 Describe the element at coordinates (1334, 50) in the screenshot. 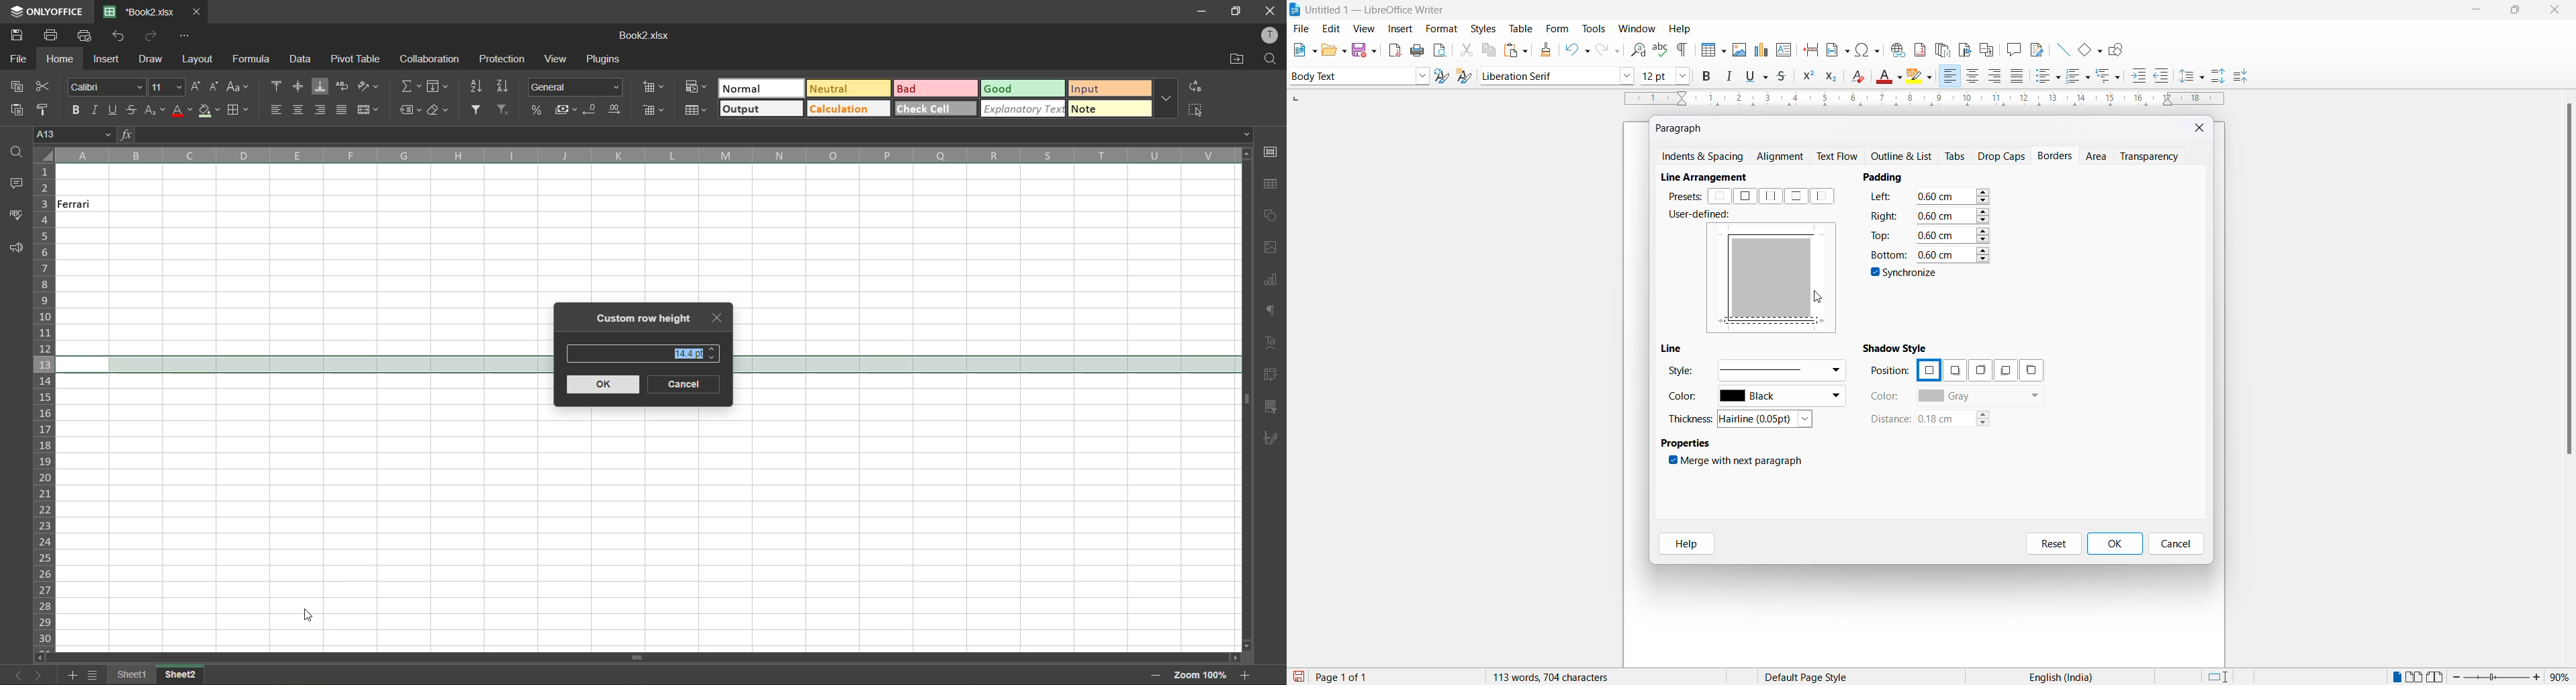

I see `open` at that location.